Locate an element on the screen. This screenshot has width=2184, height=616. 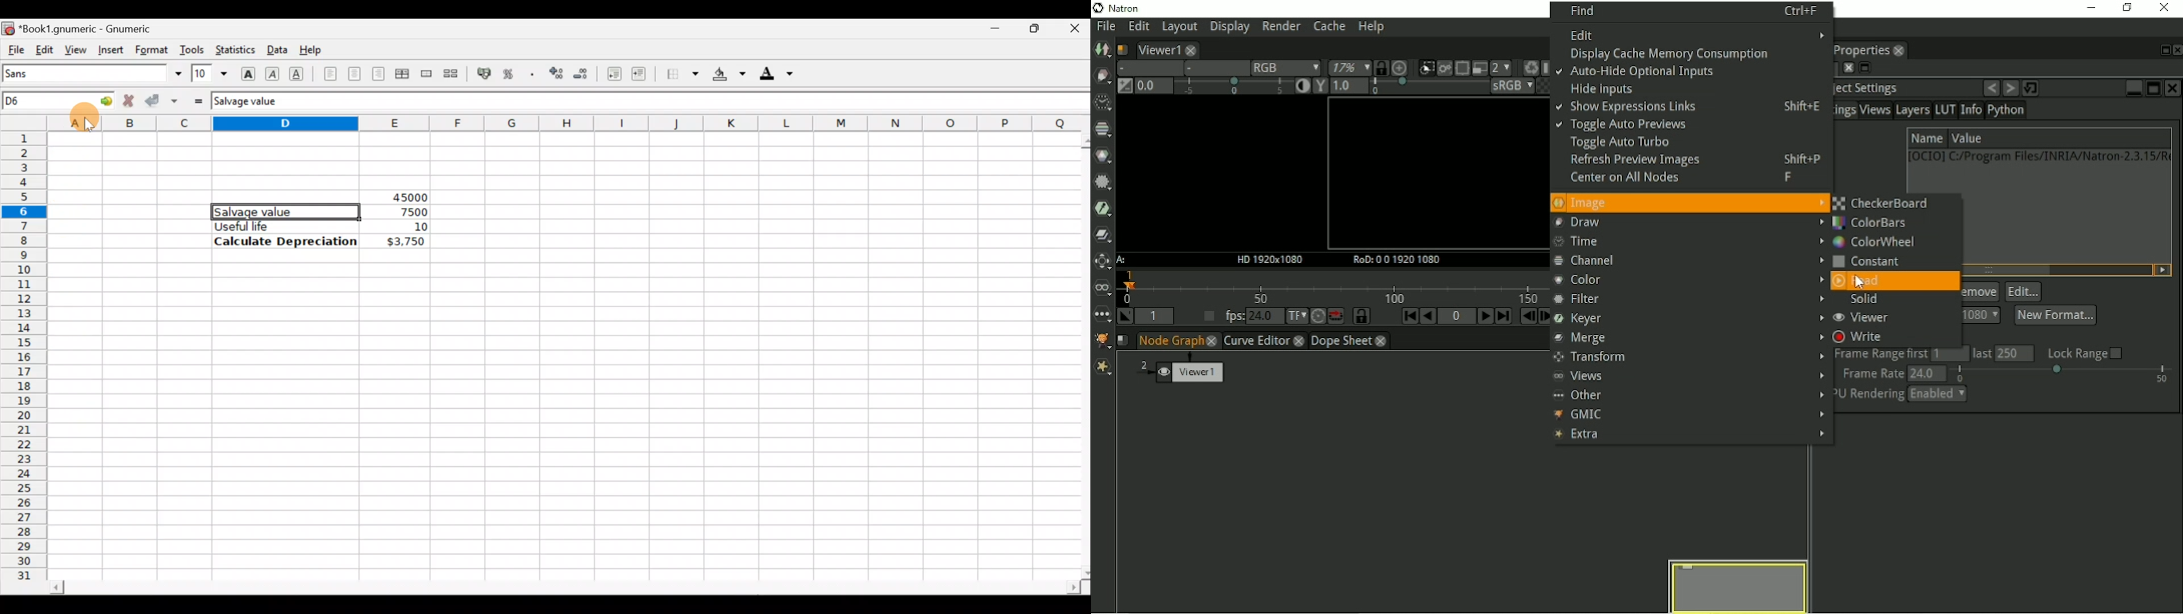
Python is located at coordinates (2009, 112).